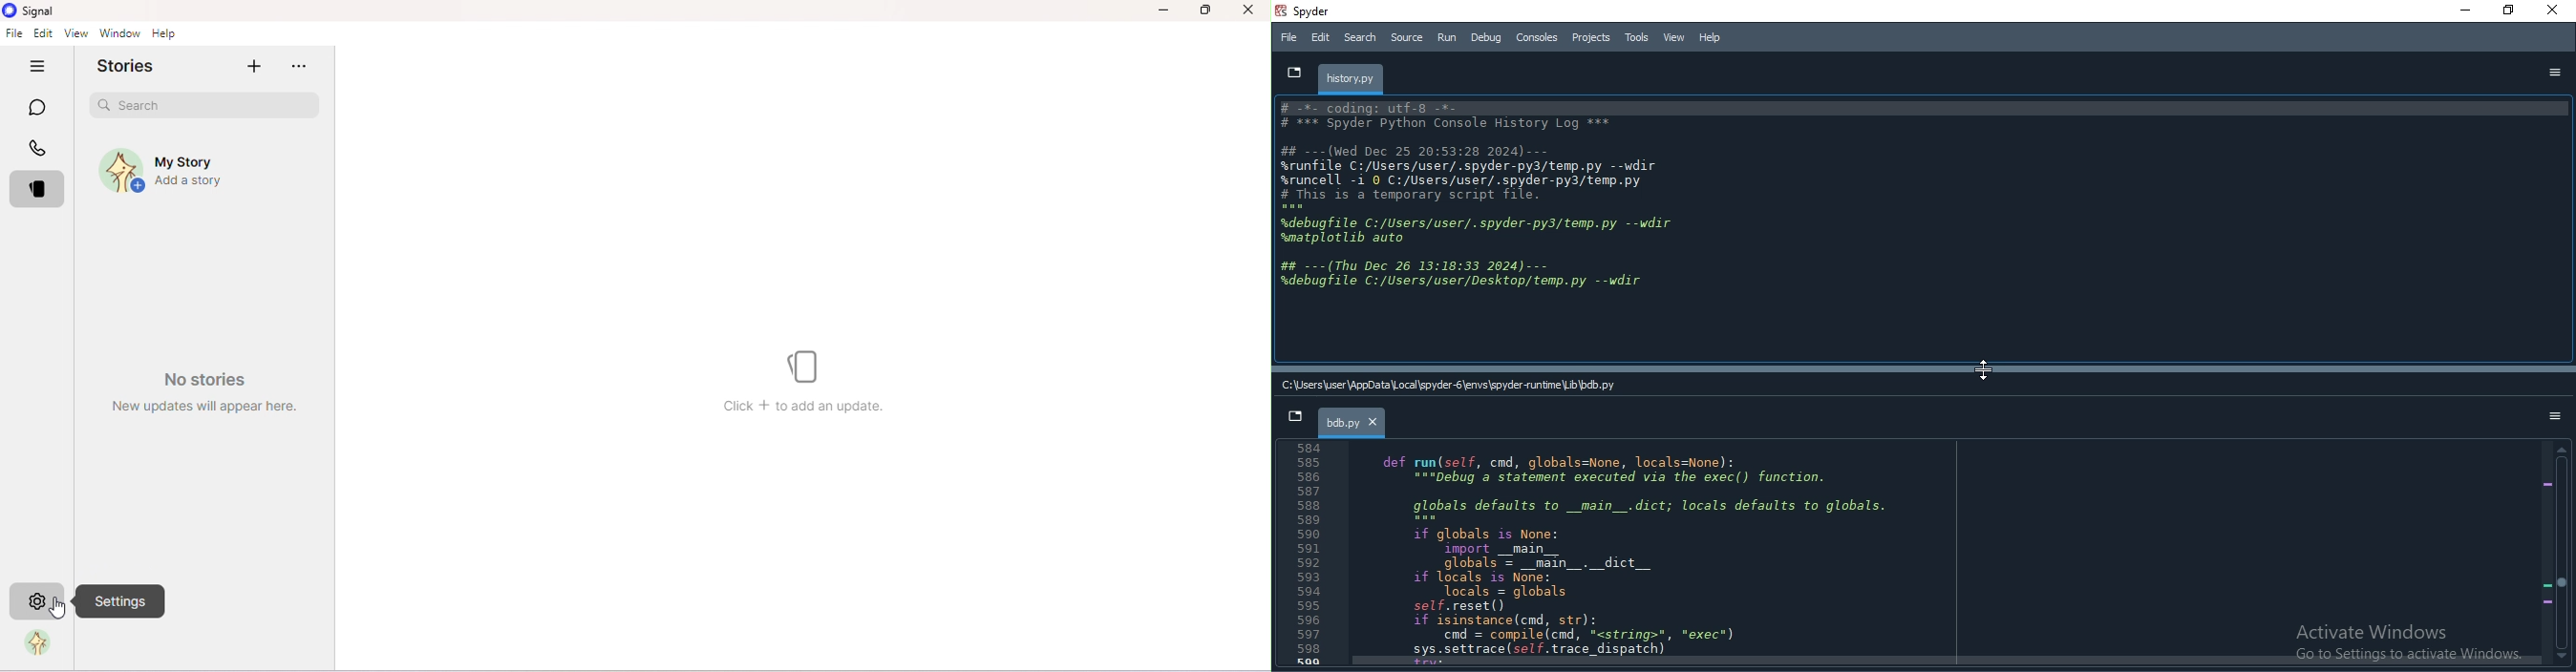  I want to click on code, so click(1651, 555).